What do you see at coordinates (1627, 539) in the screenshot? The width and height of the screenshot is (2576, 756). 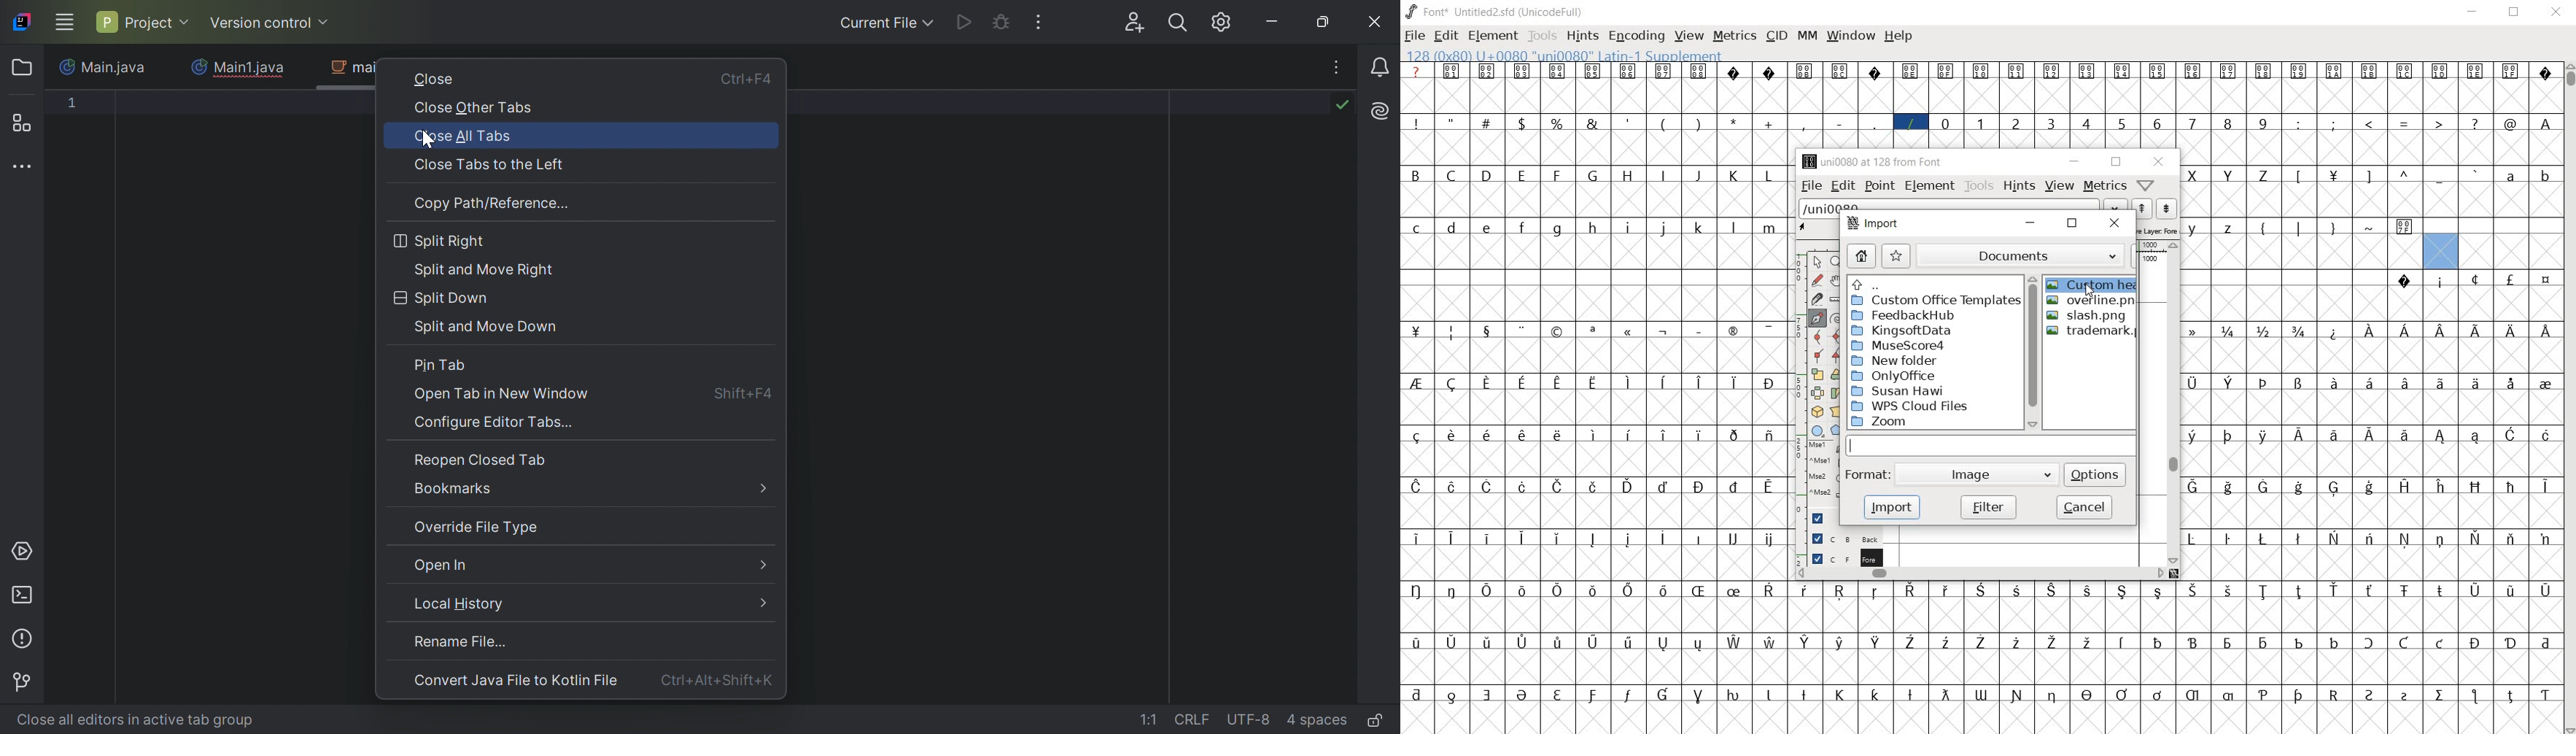 I see `glyph` at bounding box center [1627, 539].